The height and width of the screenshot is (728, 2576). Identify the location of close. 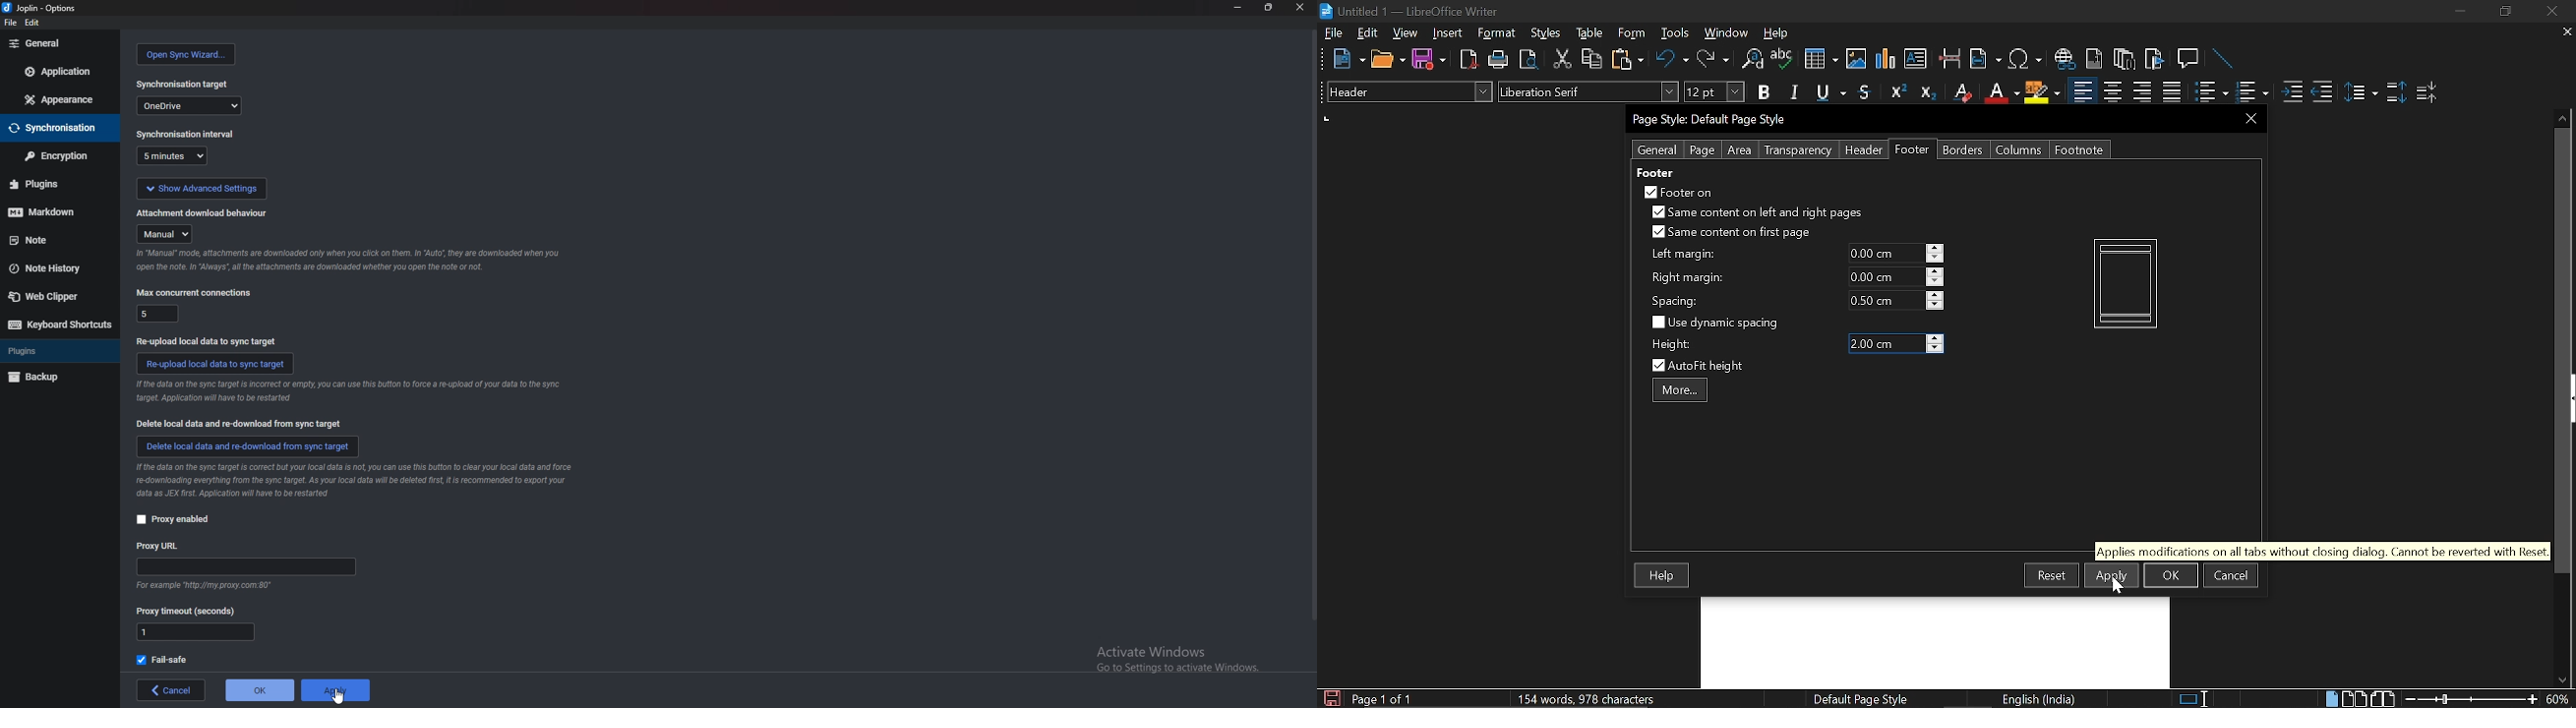
(1299, 7).